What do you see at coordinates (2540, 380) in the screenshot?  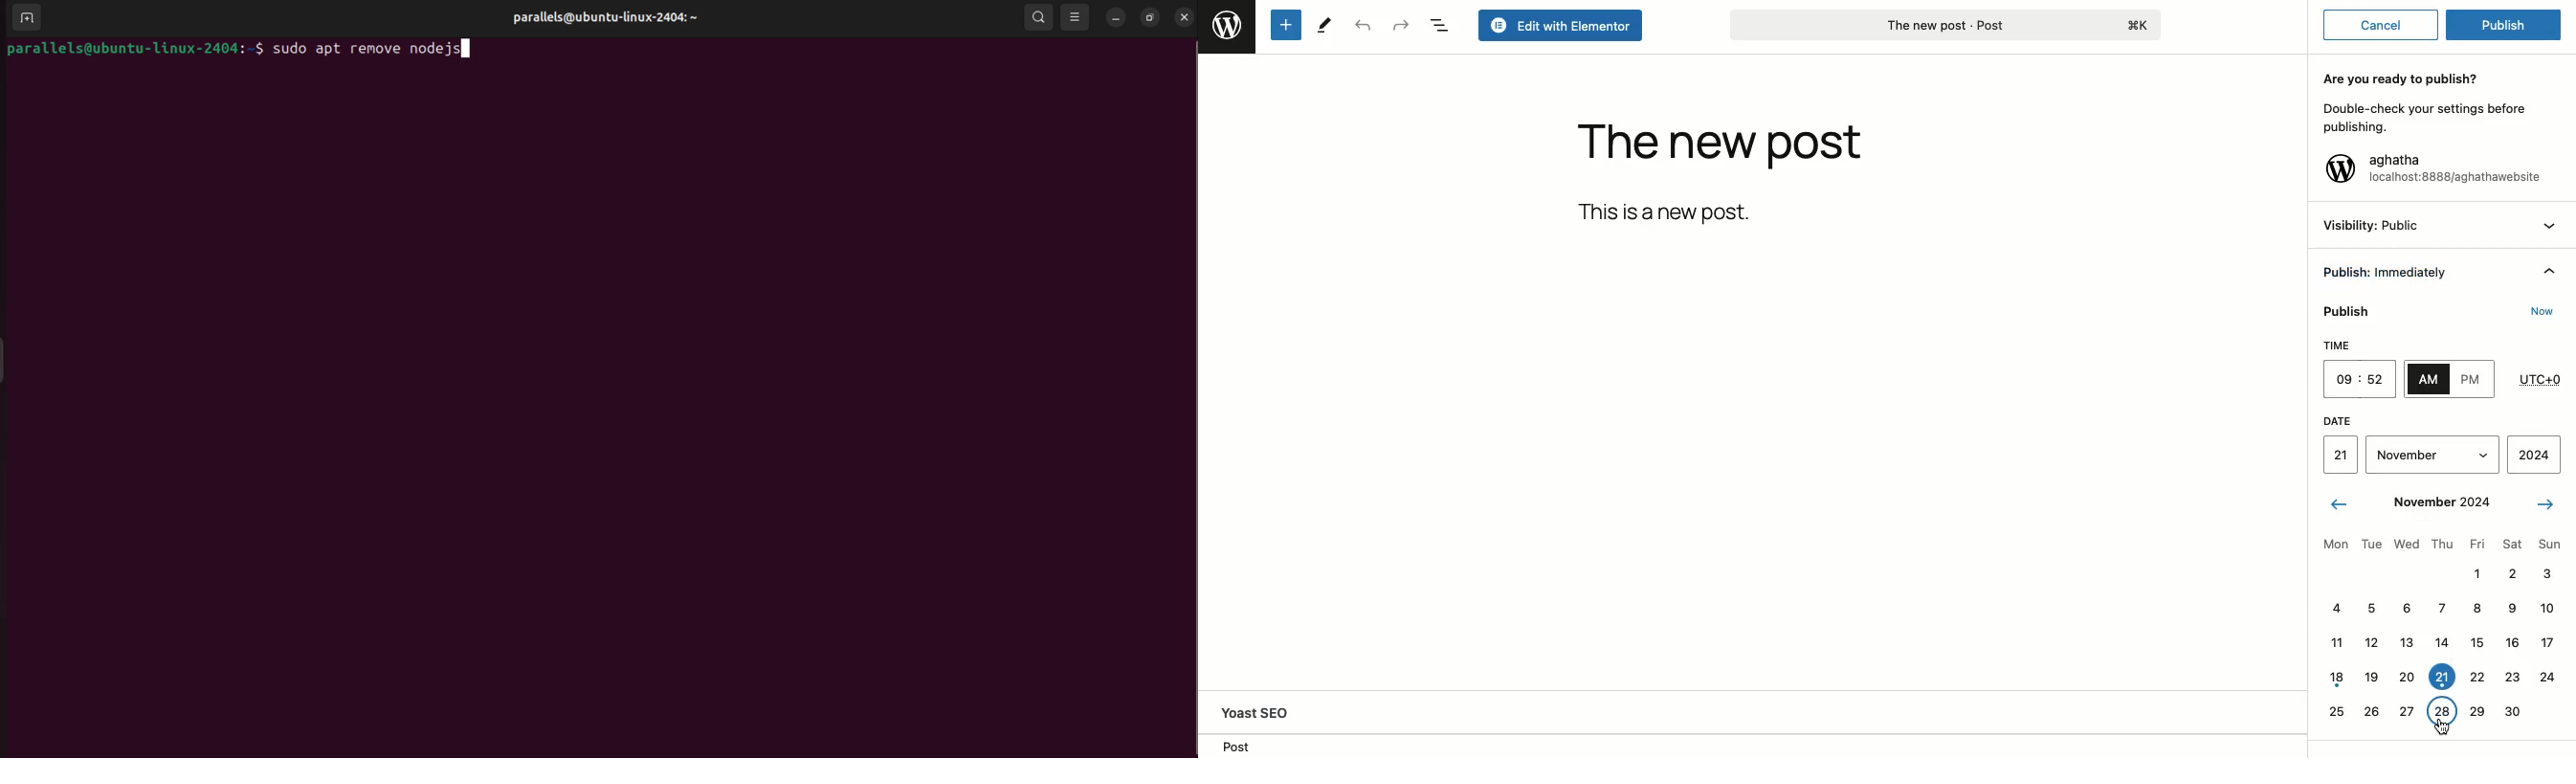 I see `UTC` at bounding box center [2540, 380].